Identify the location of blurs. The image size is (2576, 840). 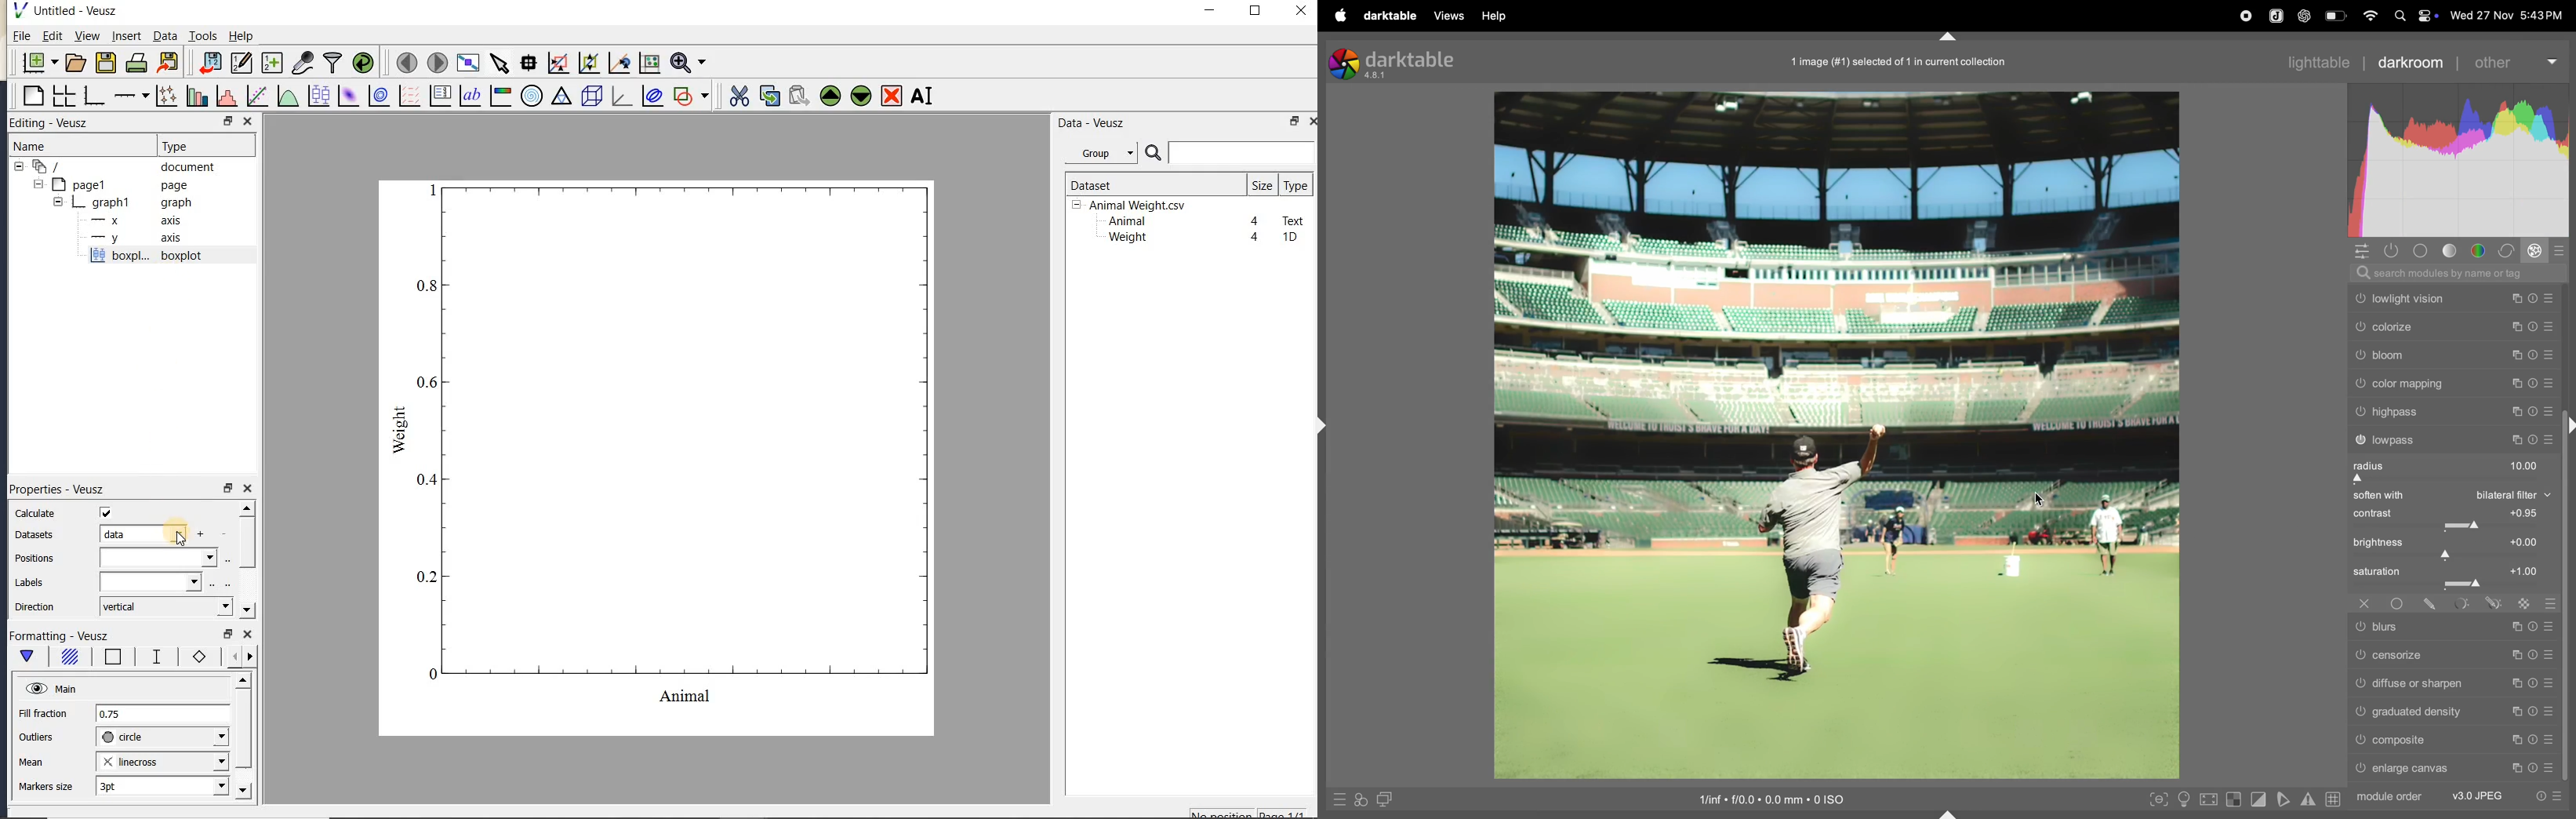
(2453, 628).